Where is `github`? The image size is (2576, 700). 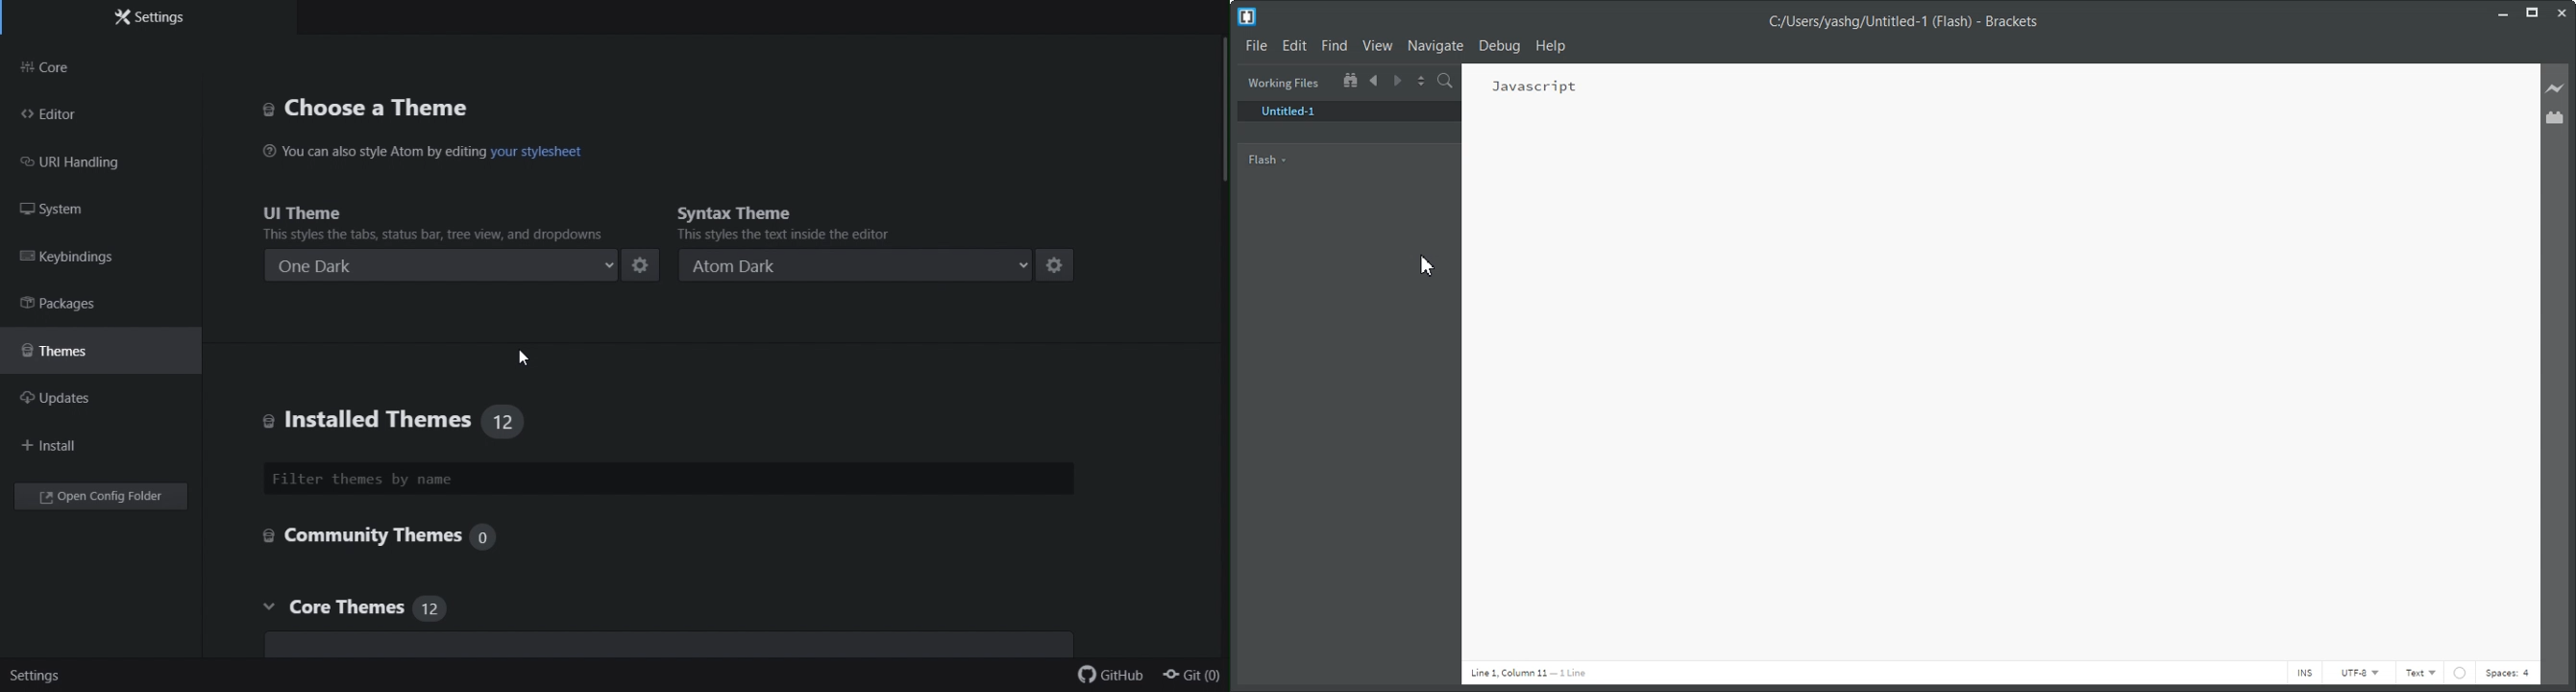 github is located at coordinates (1108, 674).